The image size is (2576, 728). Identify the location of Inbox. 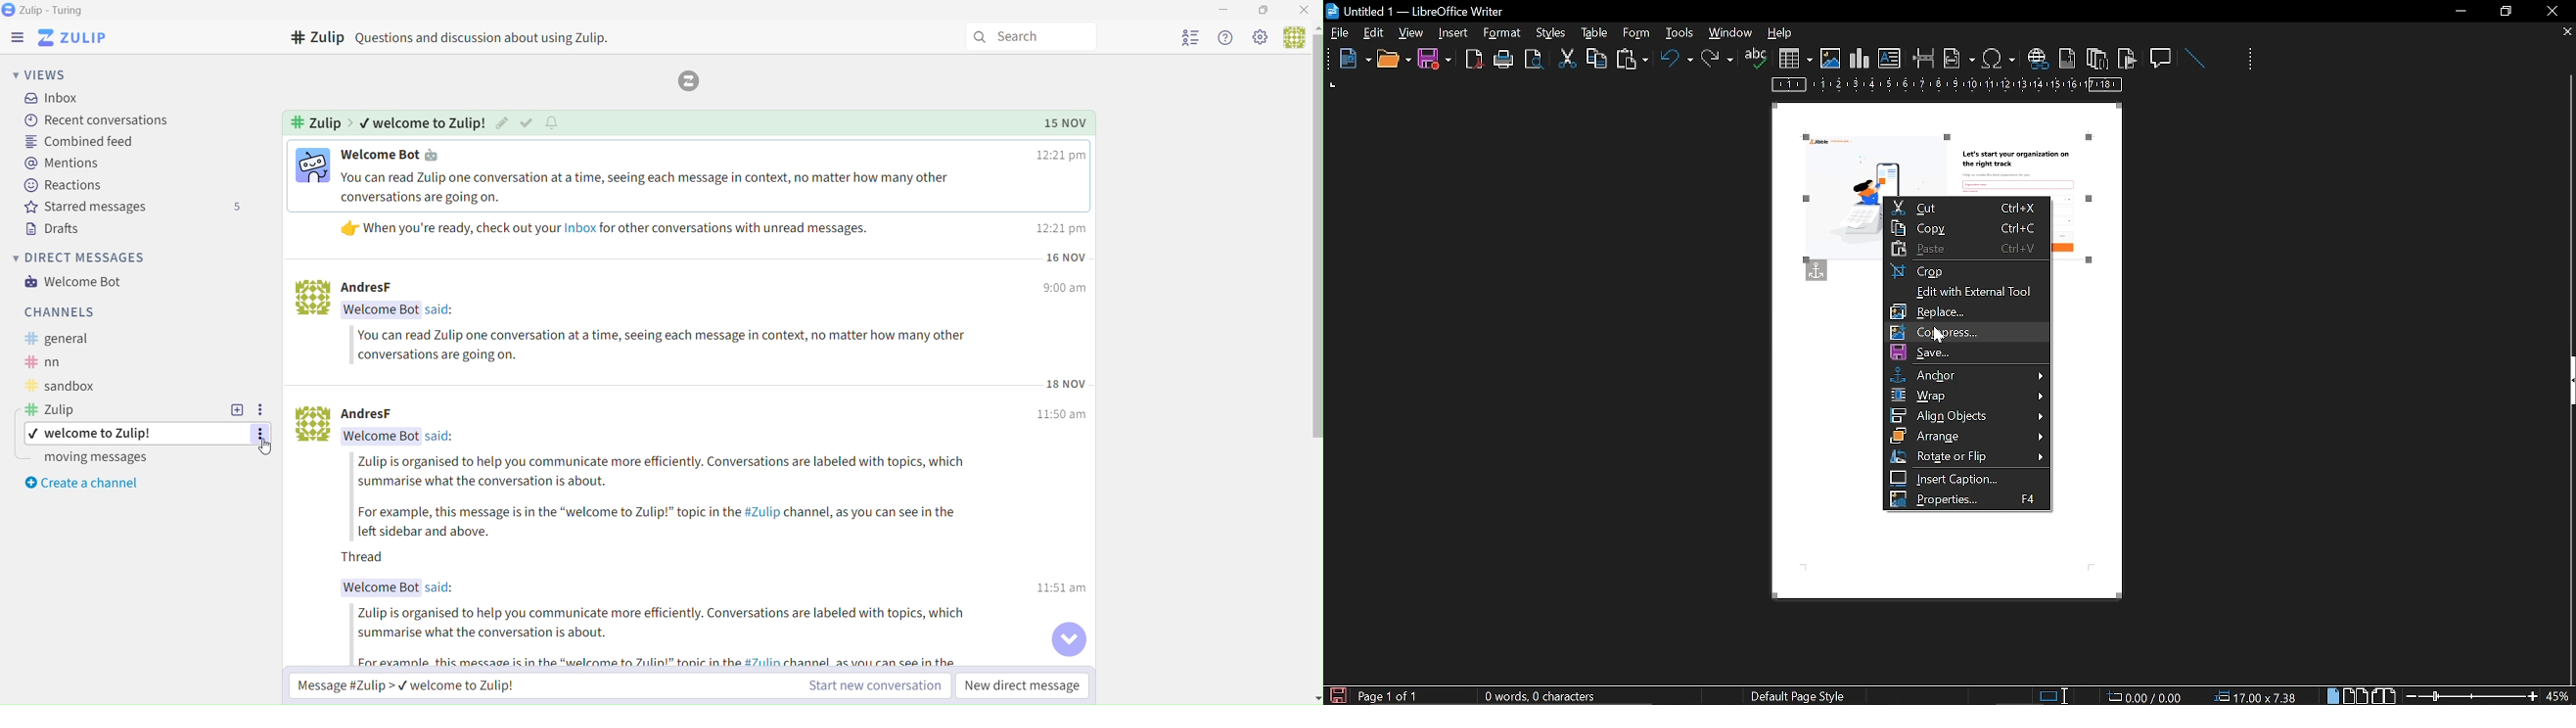
(51, 99).